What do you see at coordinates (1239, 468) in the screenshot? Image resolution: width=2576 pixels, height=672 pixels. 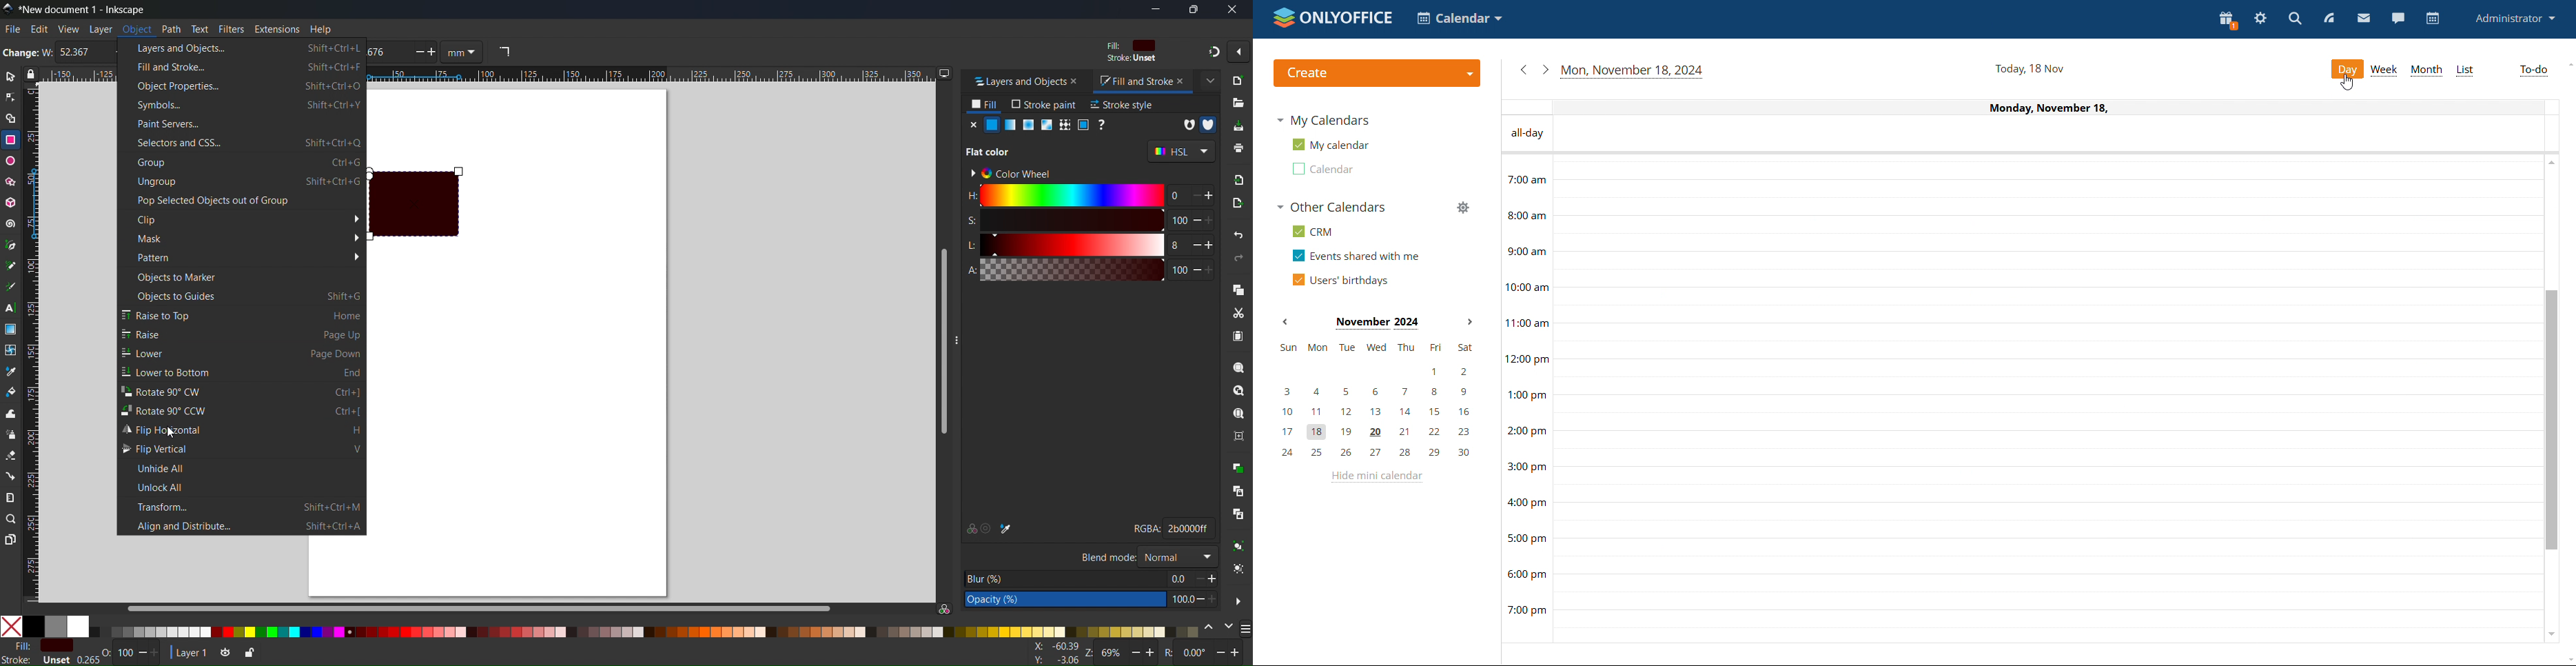 I see `Duplicate` at bounding box center [1239, 468].